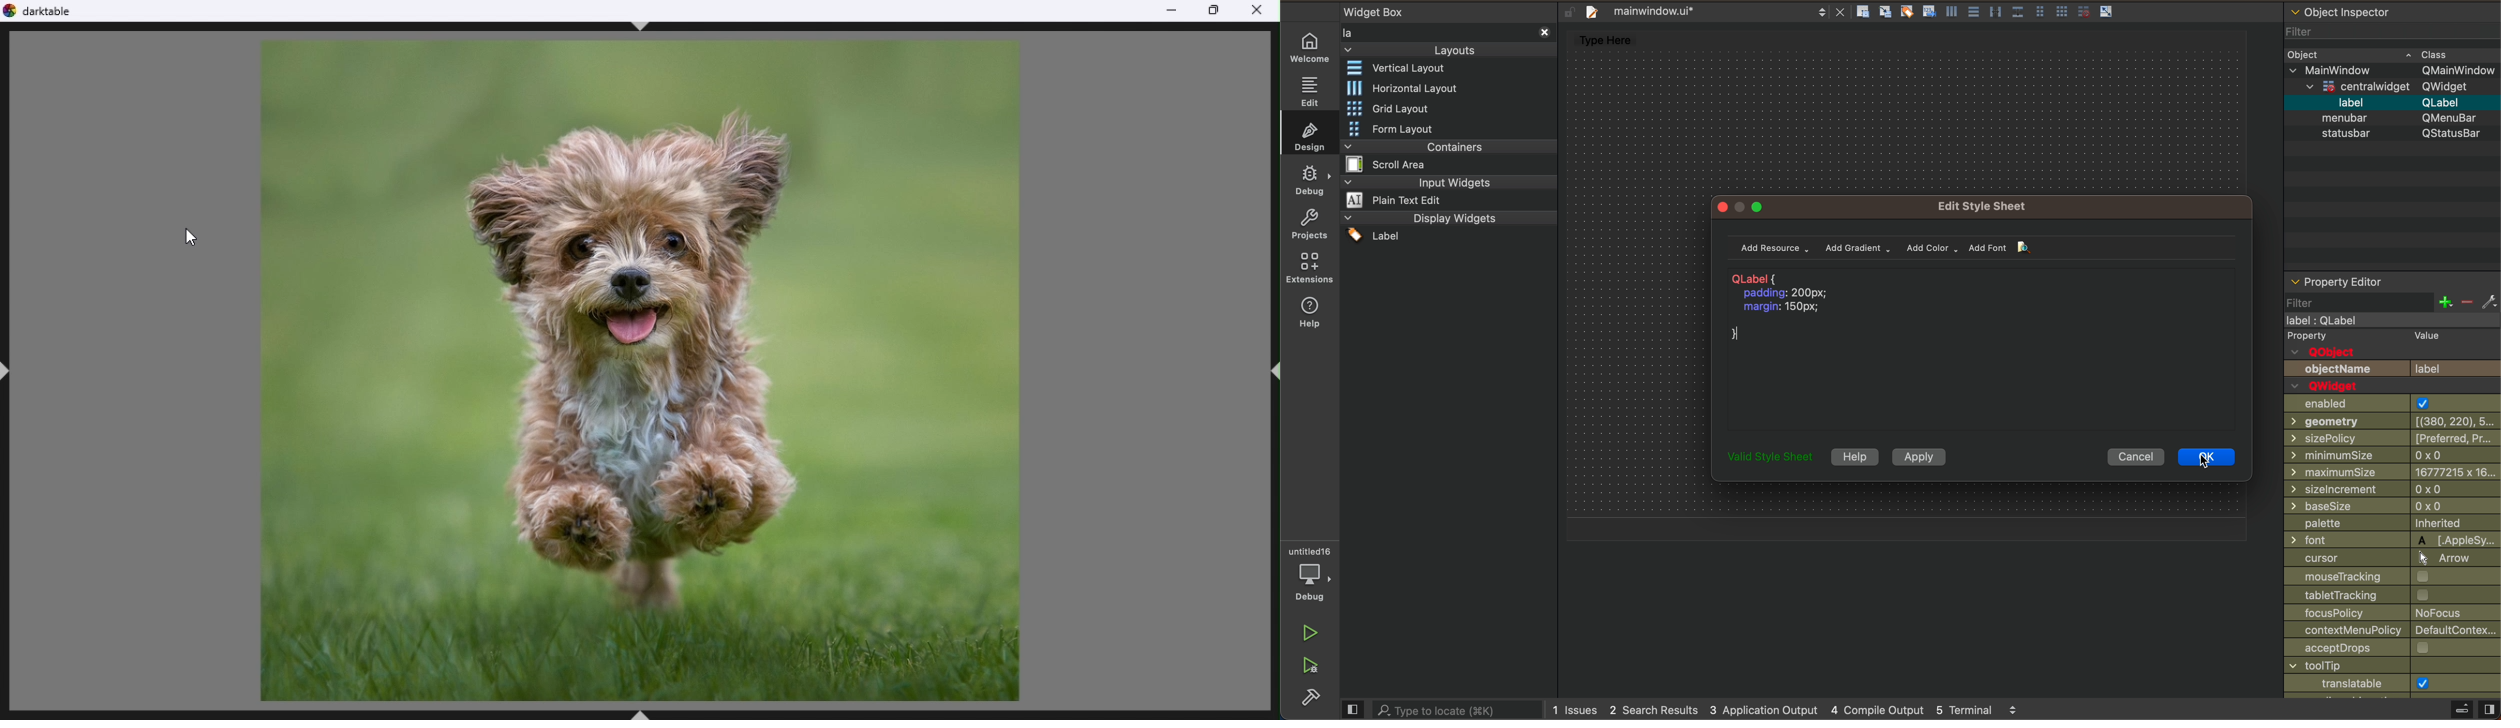 This screenshot has width=2520, height=728. I want to click on Mouse pointer, so click(191, 236).